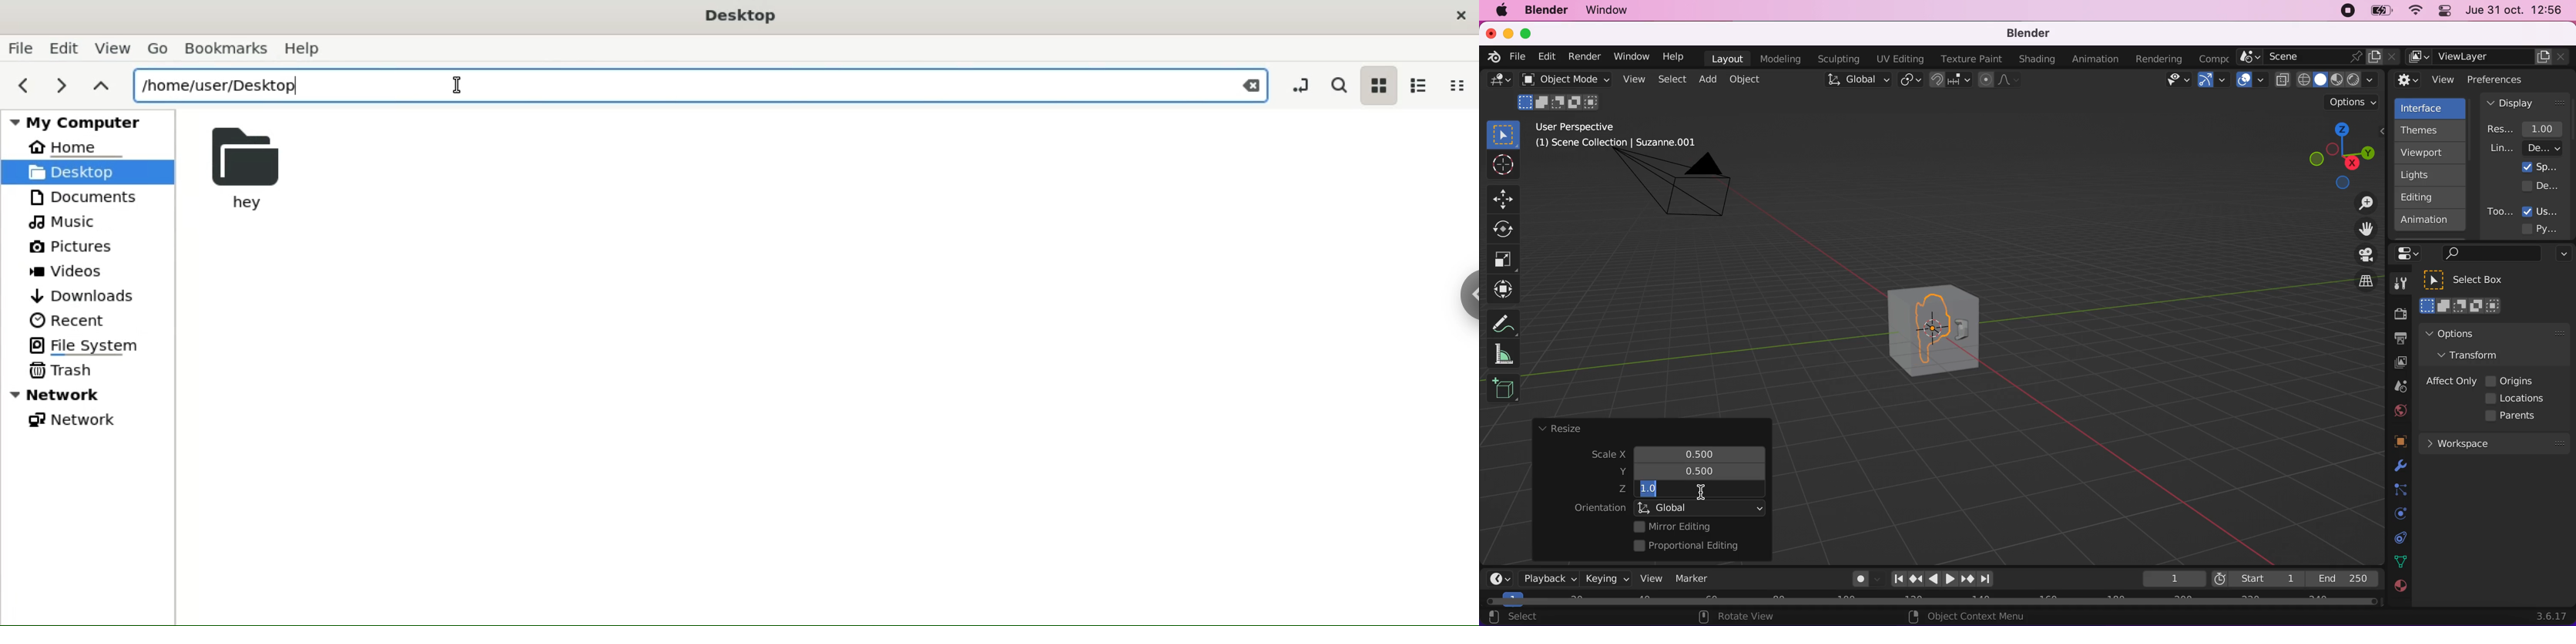  I want to click on network, so click(75, 419).